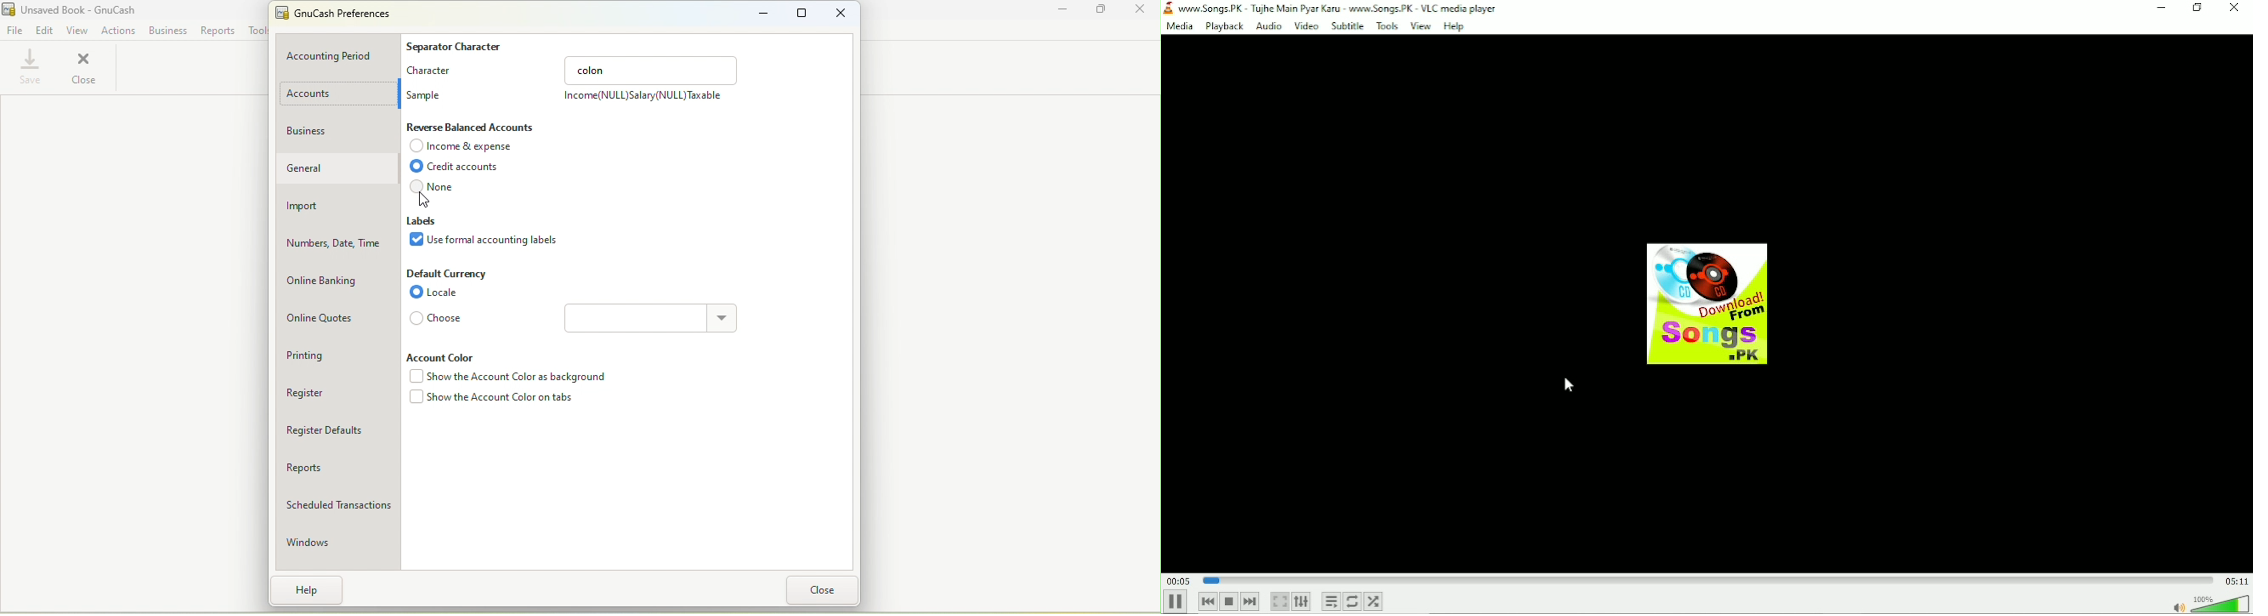 Image resolution: width=2268 pixels, height=616 pixels. I want to click on Save, so click(28, 67).